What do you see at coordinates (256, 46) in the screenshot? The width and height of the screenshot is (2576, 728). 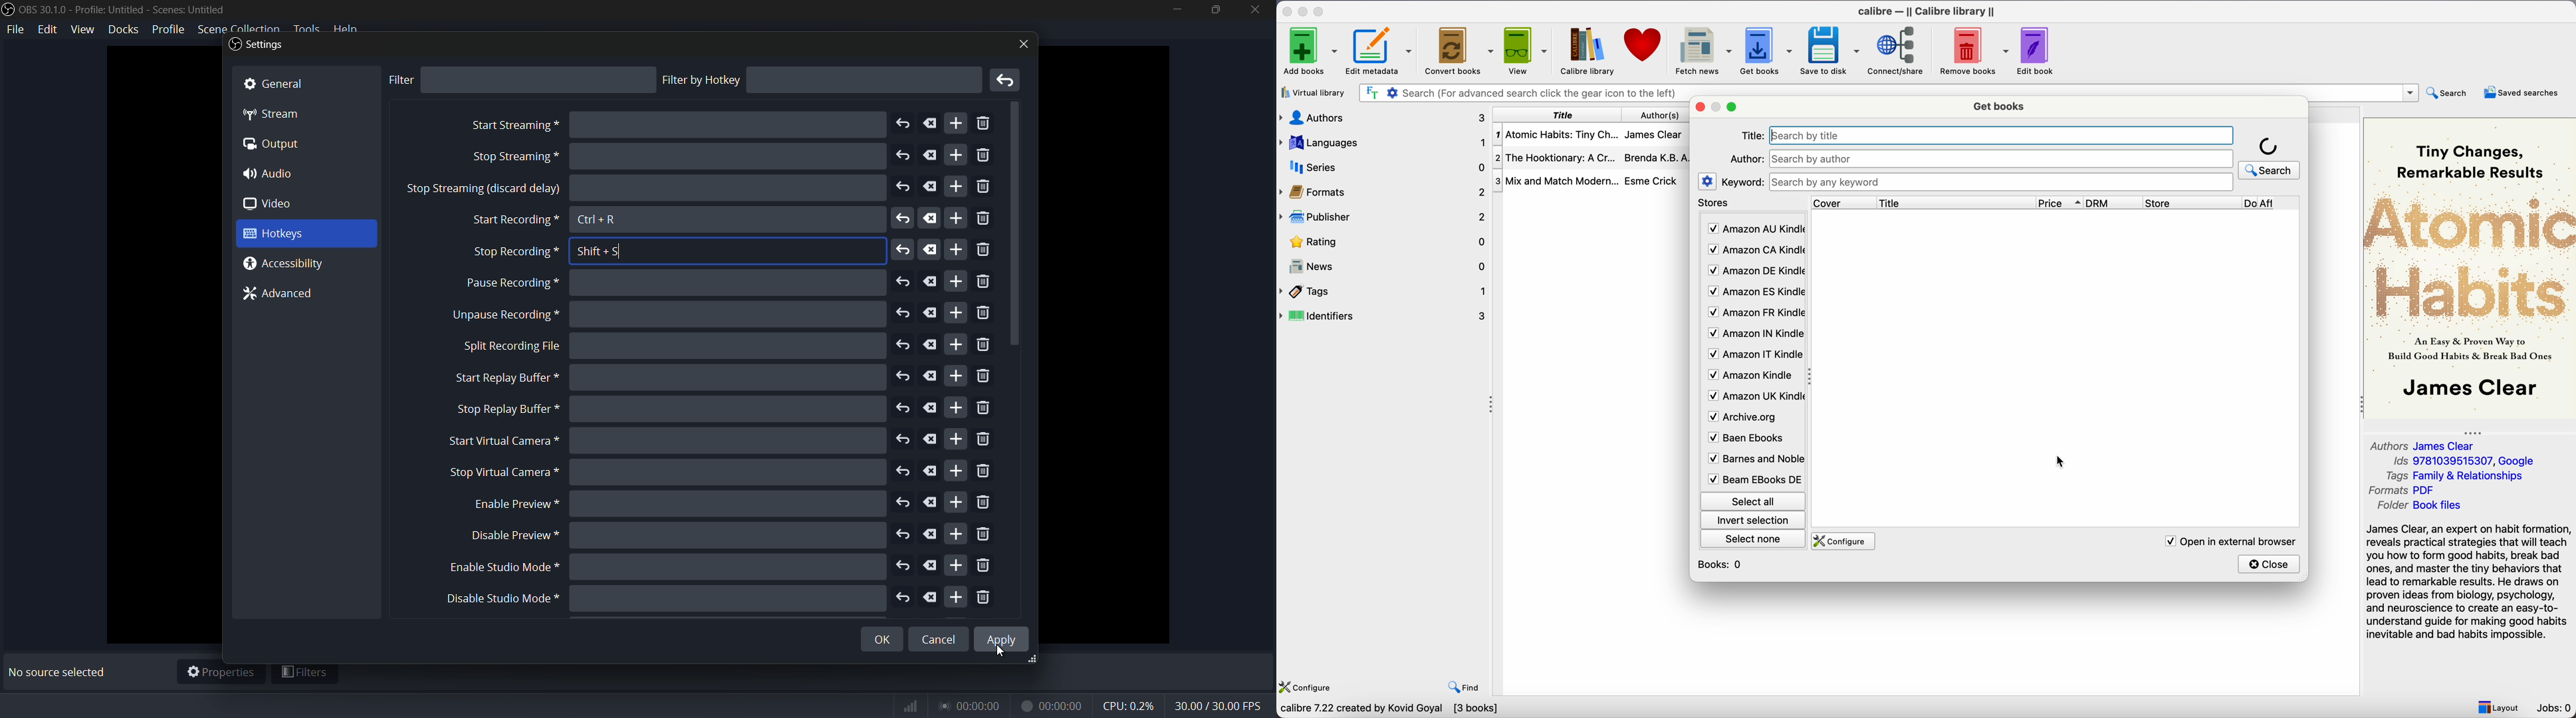 I see `Settings` at bounding box center [256, 46].